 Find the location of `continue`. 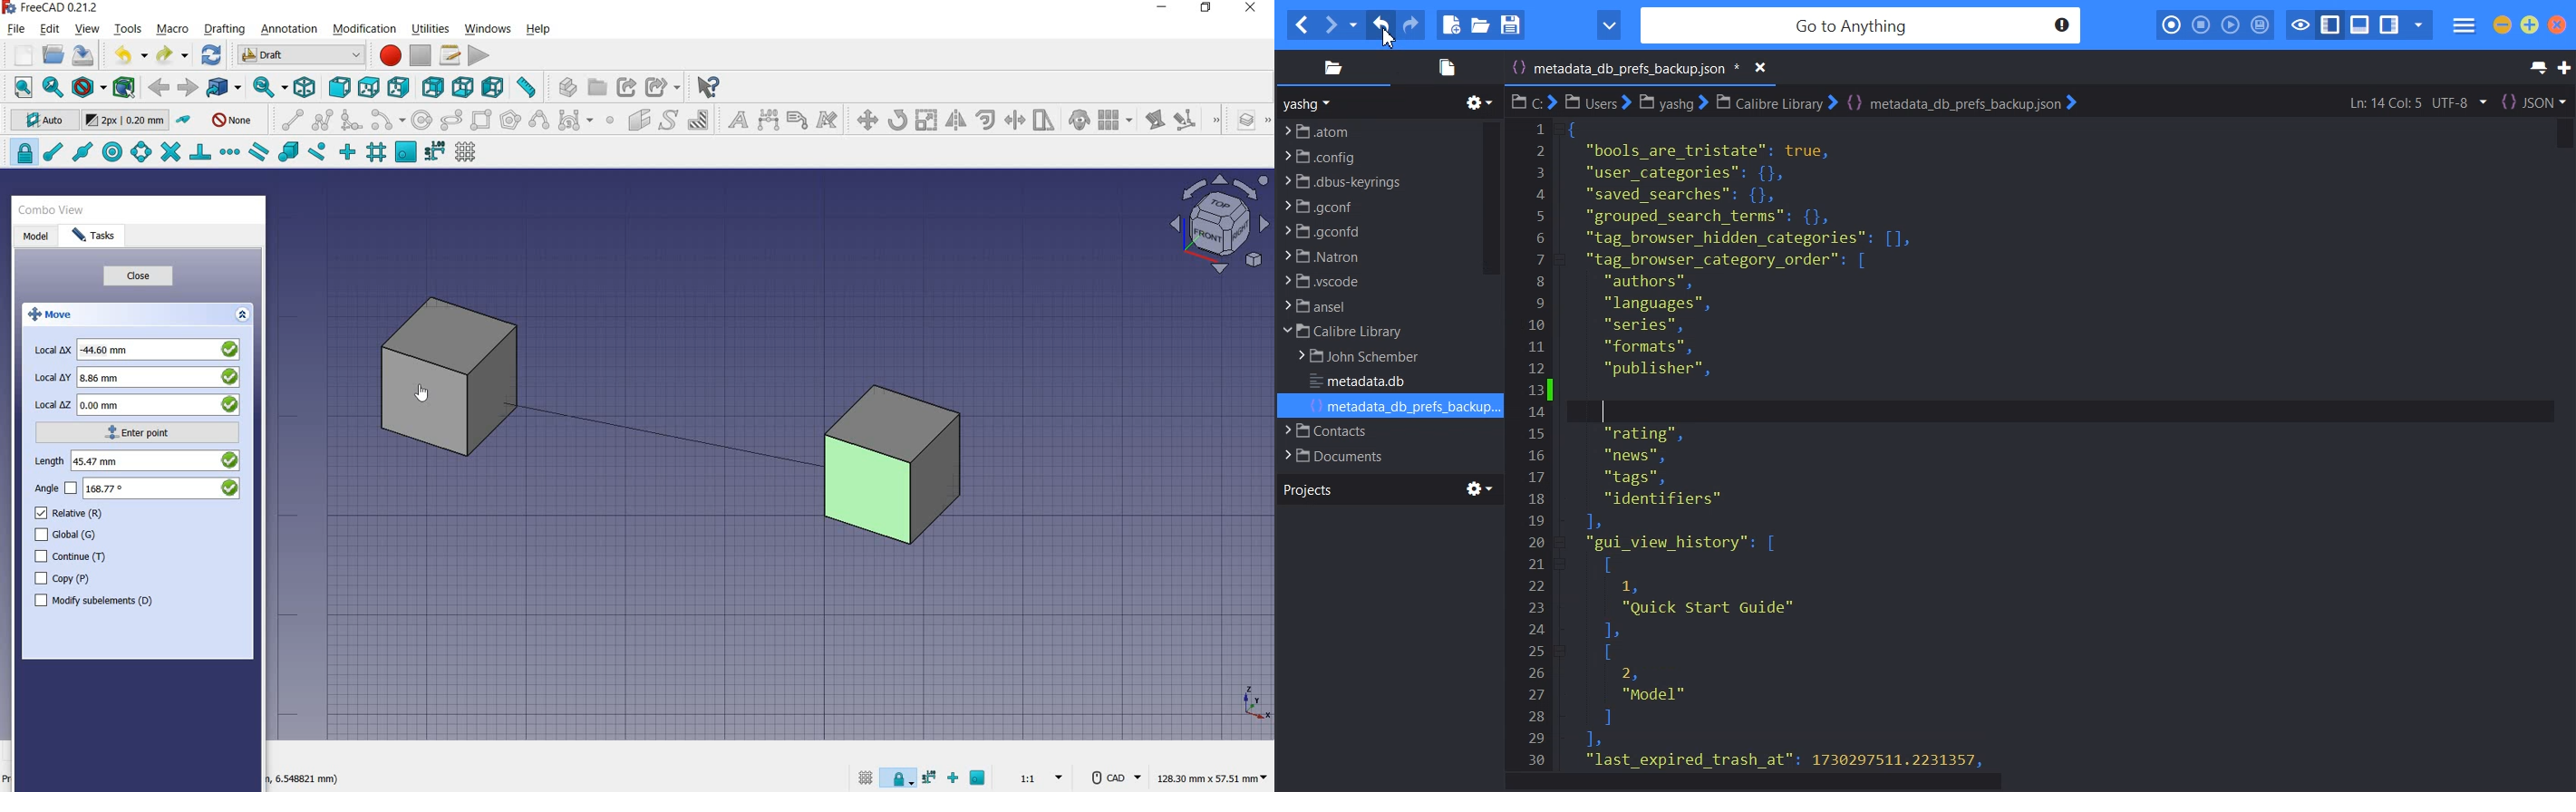

continue is located at coordinates (71, 556).